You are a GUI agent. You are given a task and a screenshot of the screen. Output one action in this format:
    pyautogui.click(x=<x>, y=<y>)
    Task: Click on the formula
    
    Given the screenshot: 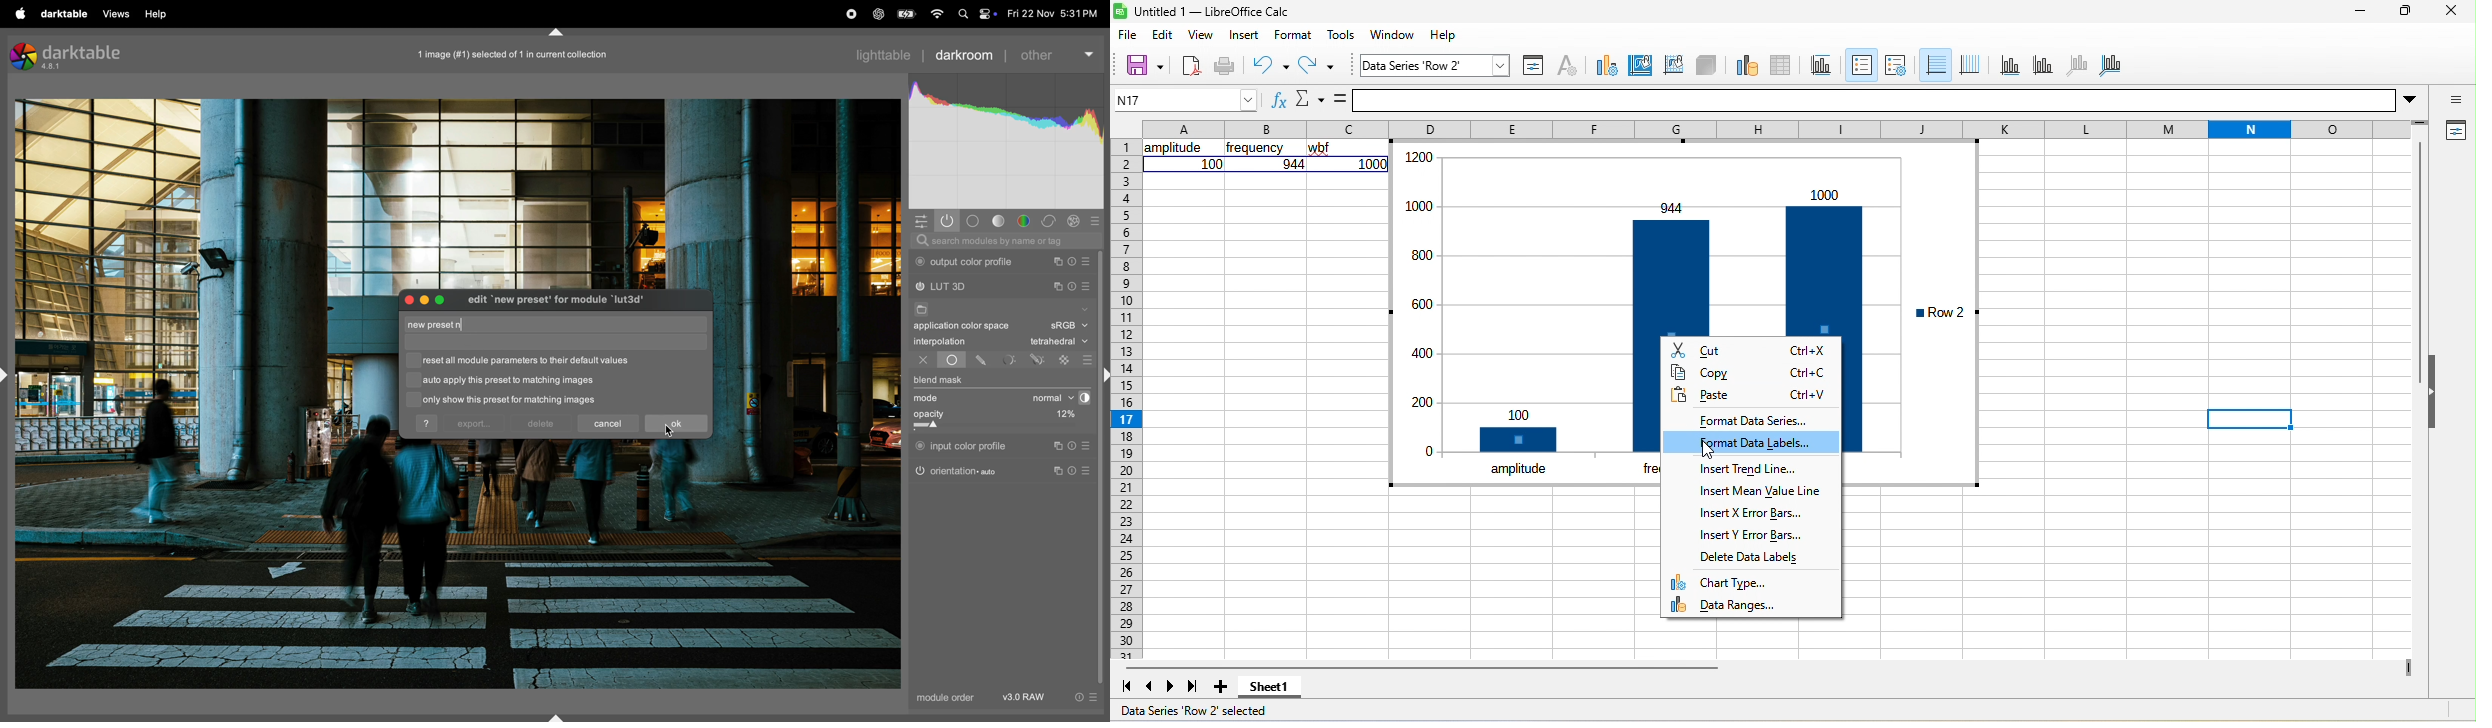 What is the action you would take?
    pyautogui.click(x=1339, y=101)
    